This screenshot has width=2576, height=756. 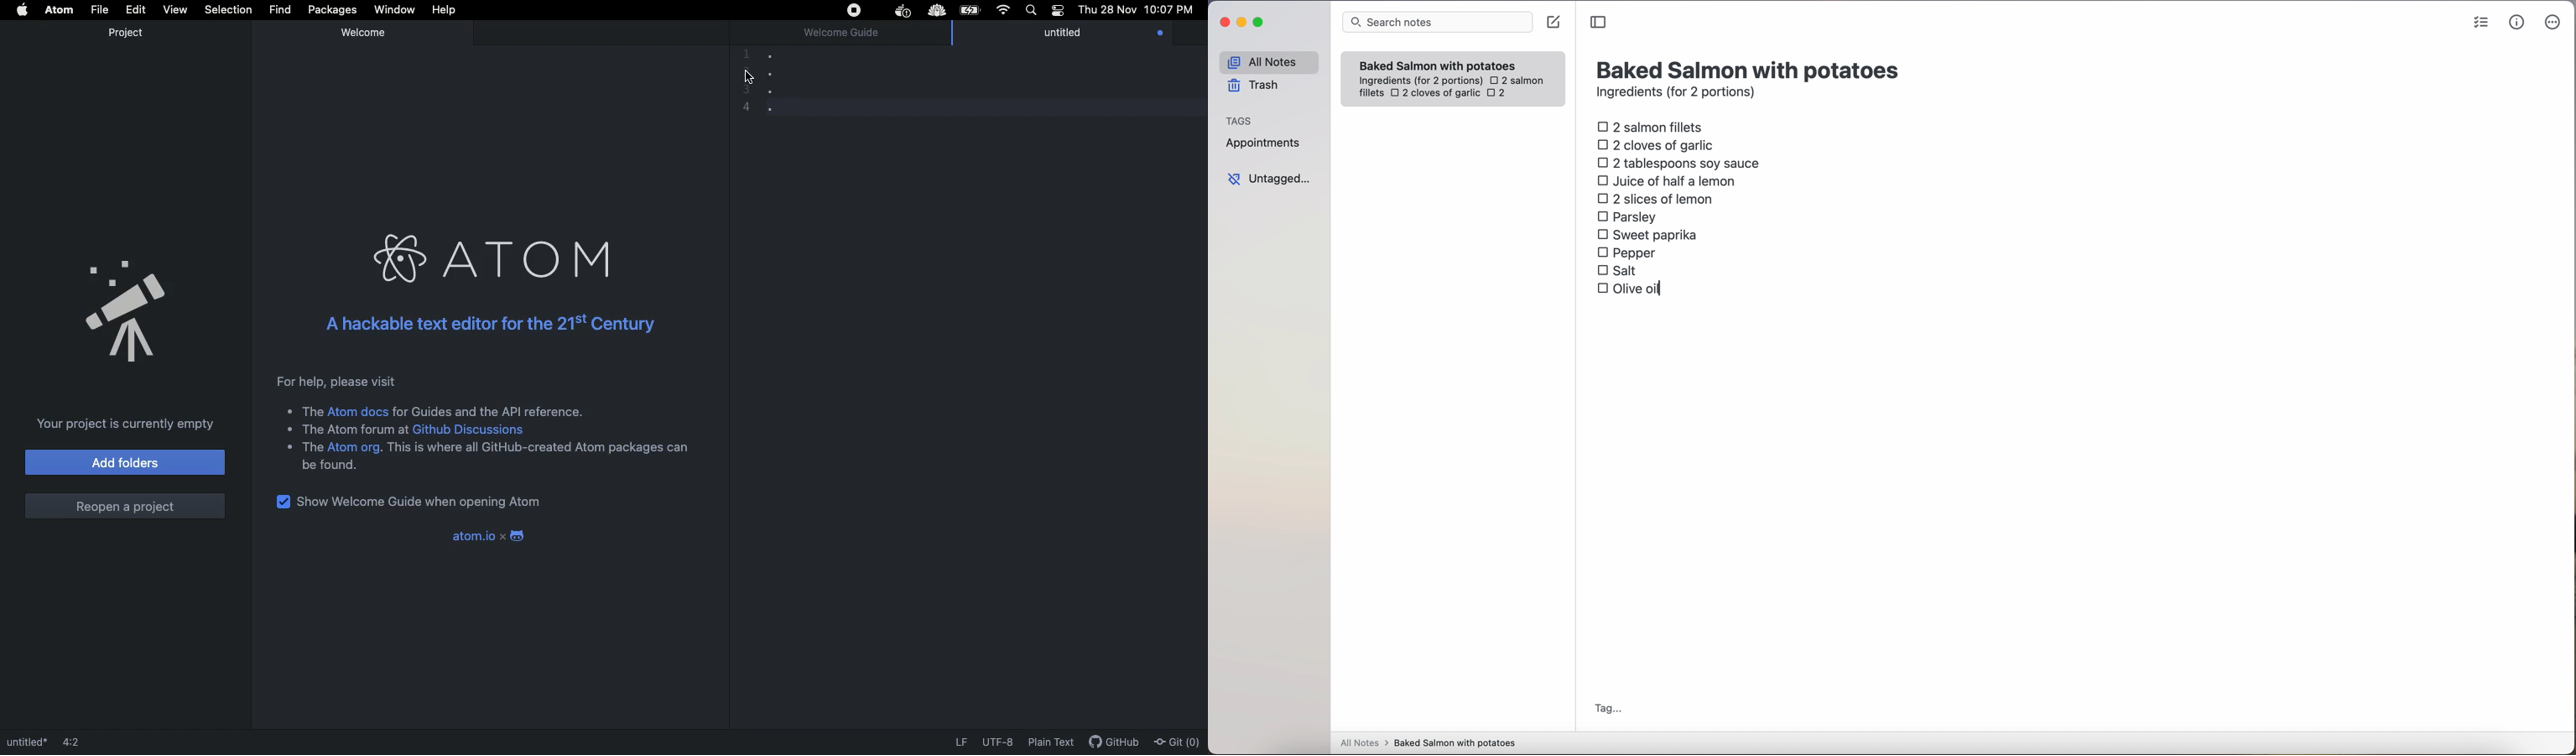 What do you see at coordinates (1264, 141) in the screenshot?
I see `appointments tag` at bounding box center [1264, 141].